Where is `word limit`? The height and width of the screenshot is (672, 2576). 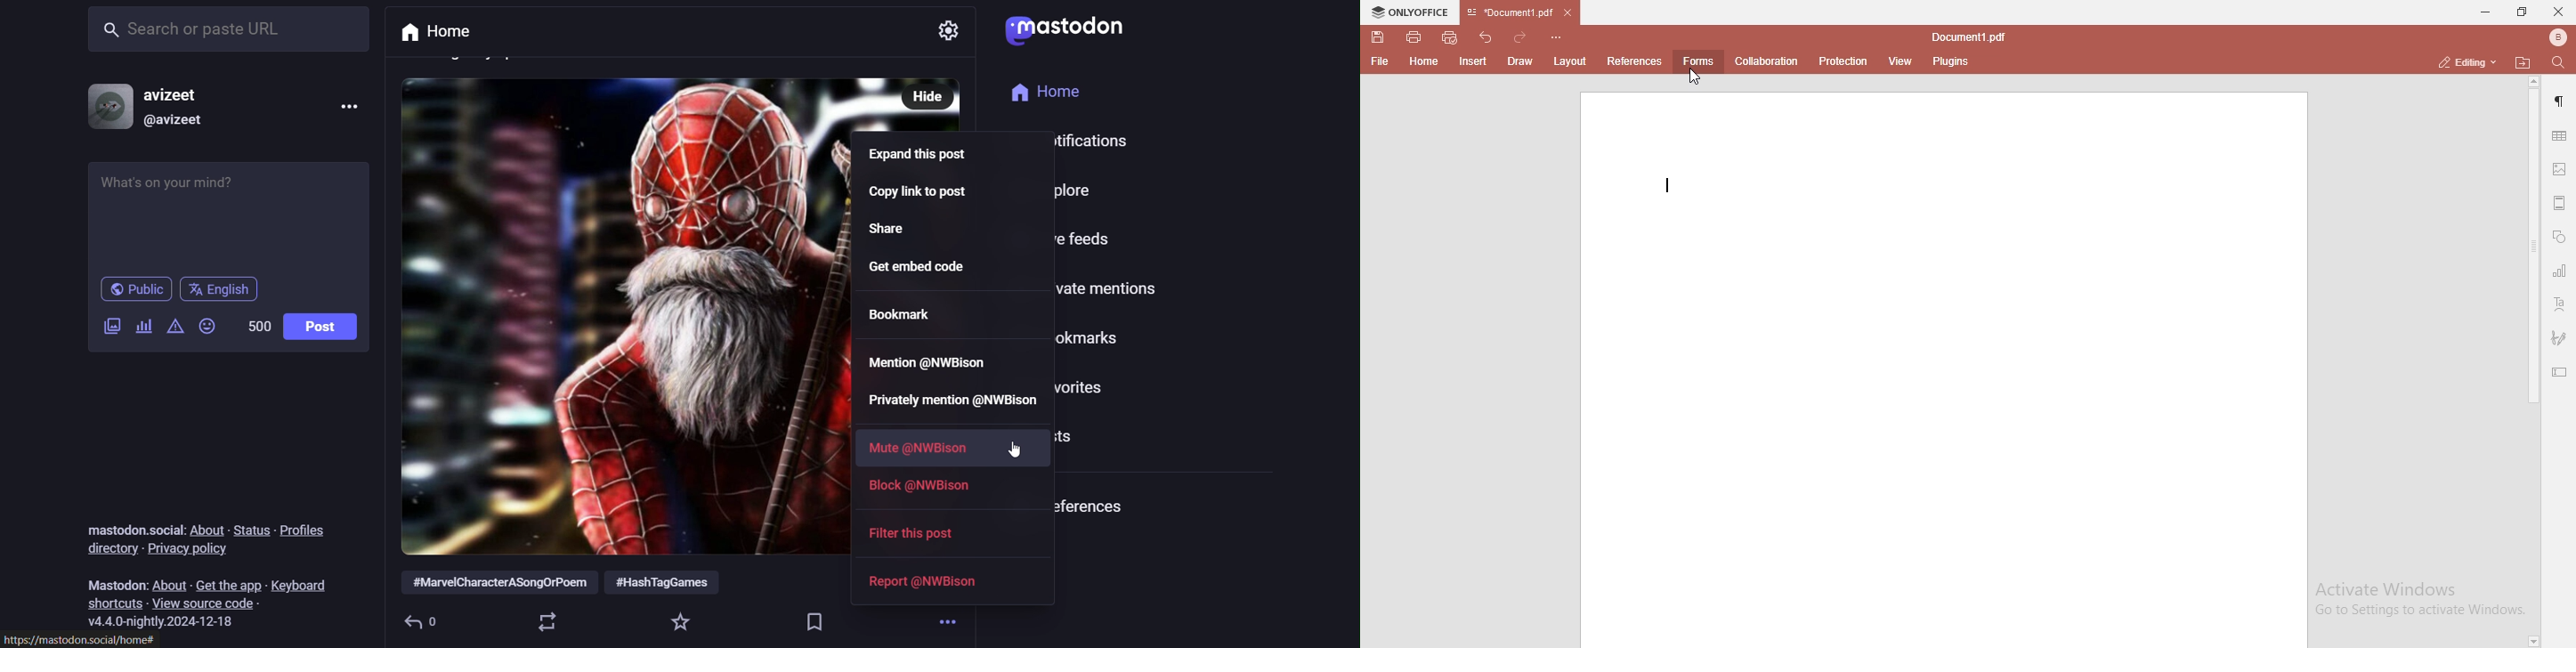 word limit is located at coordinates (255, 325).